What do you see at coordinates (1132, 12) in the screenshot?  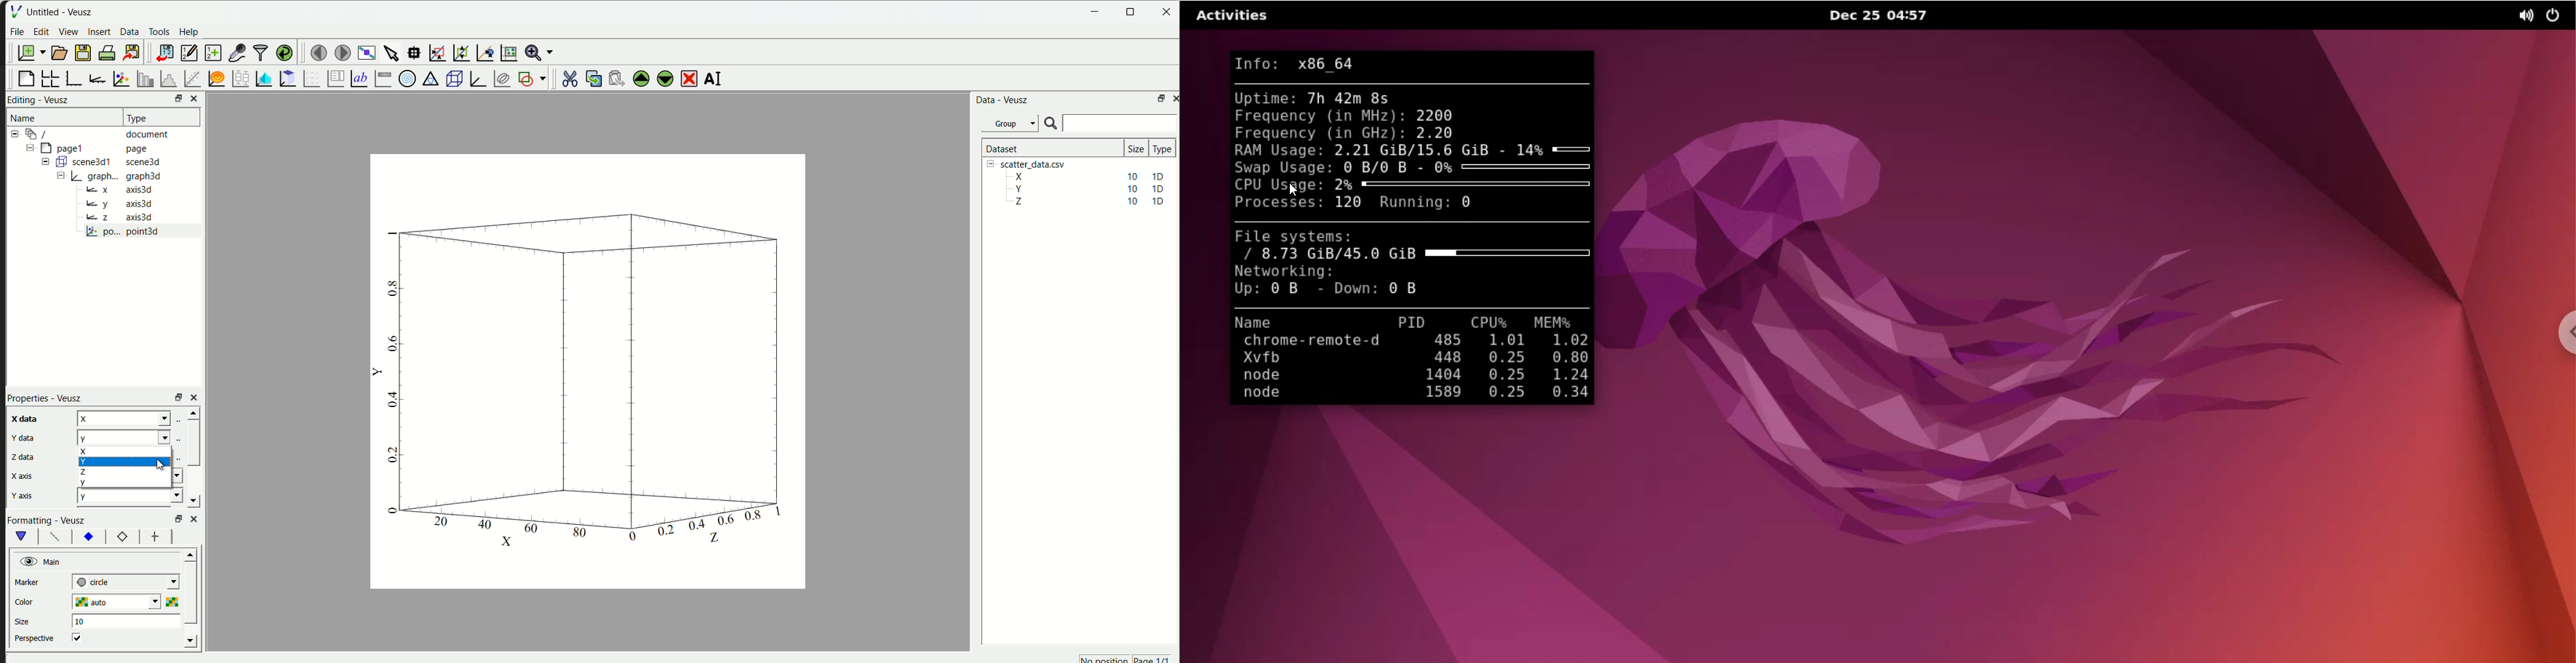 I see `resize` at bounding box center [1132, 12].